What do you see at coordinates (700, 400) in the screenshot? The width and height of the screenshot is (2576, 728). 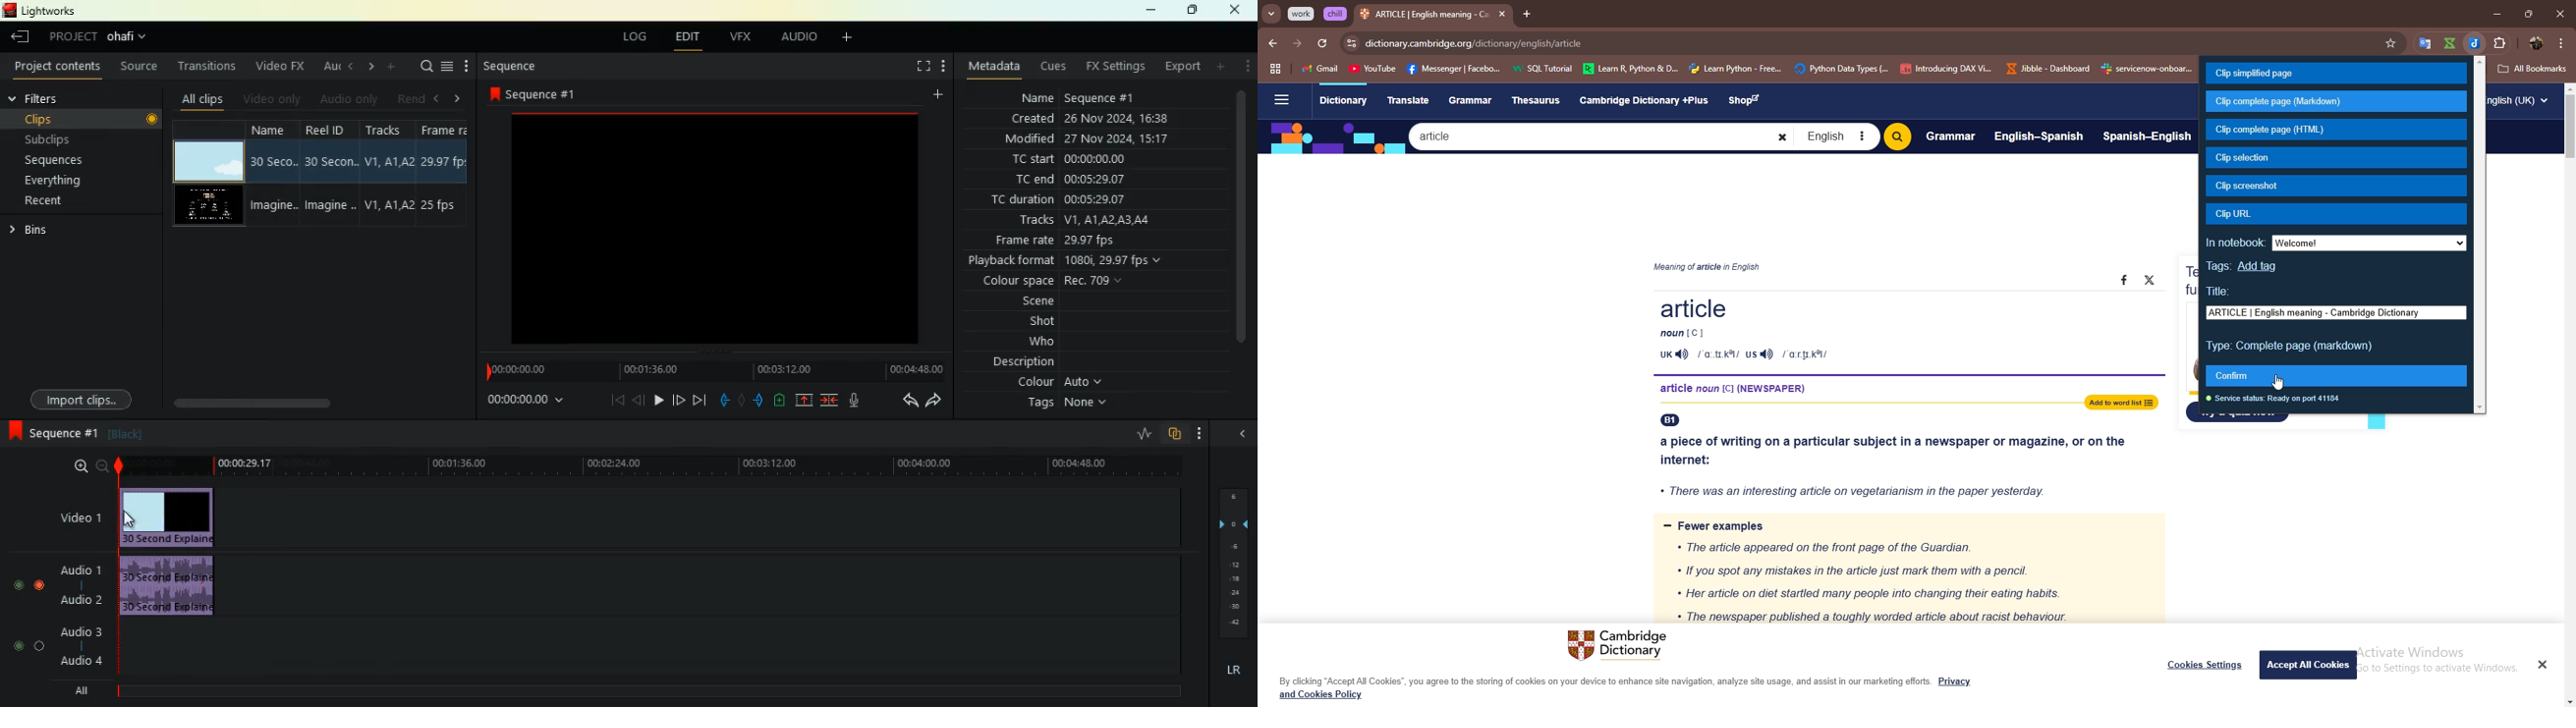 I see `forward` at bounding box center [700, 400].